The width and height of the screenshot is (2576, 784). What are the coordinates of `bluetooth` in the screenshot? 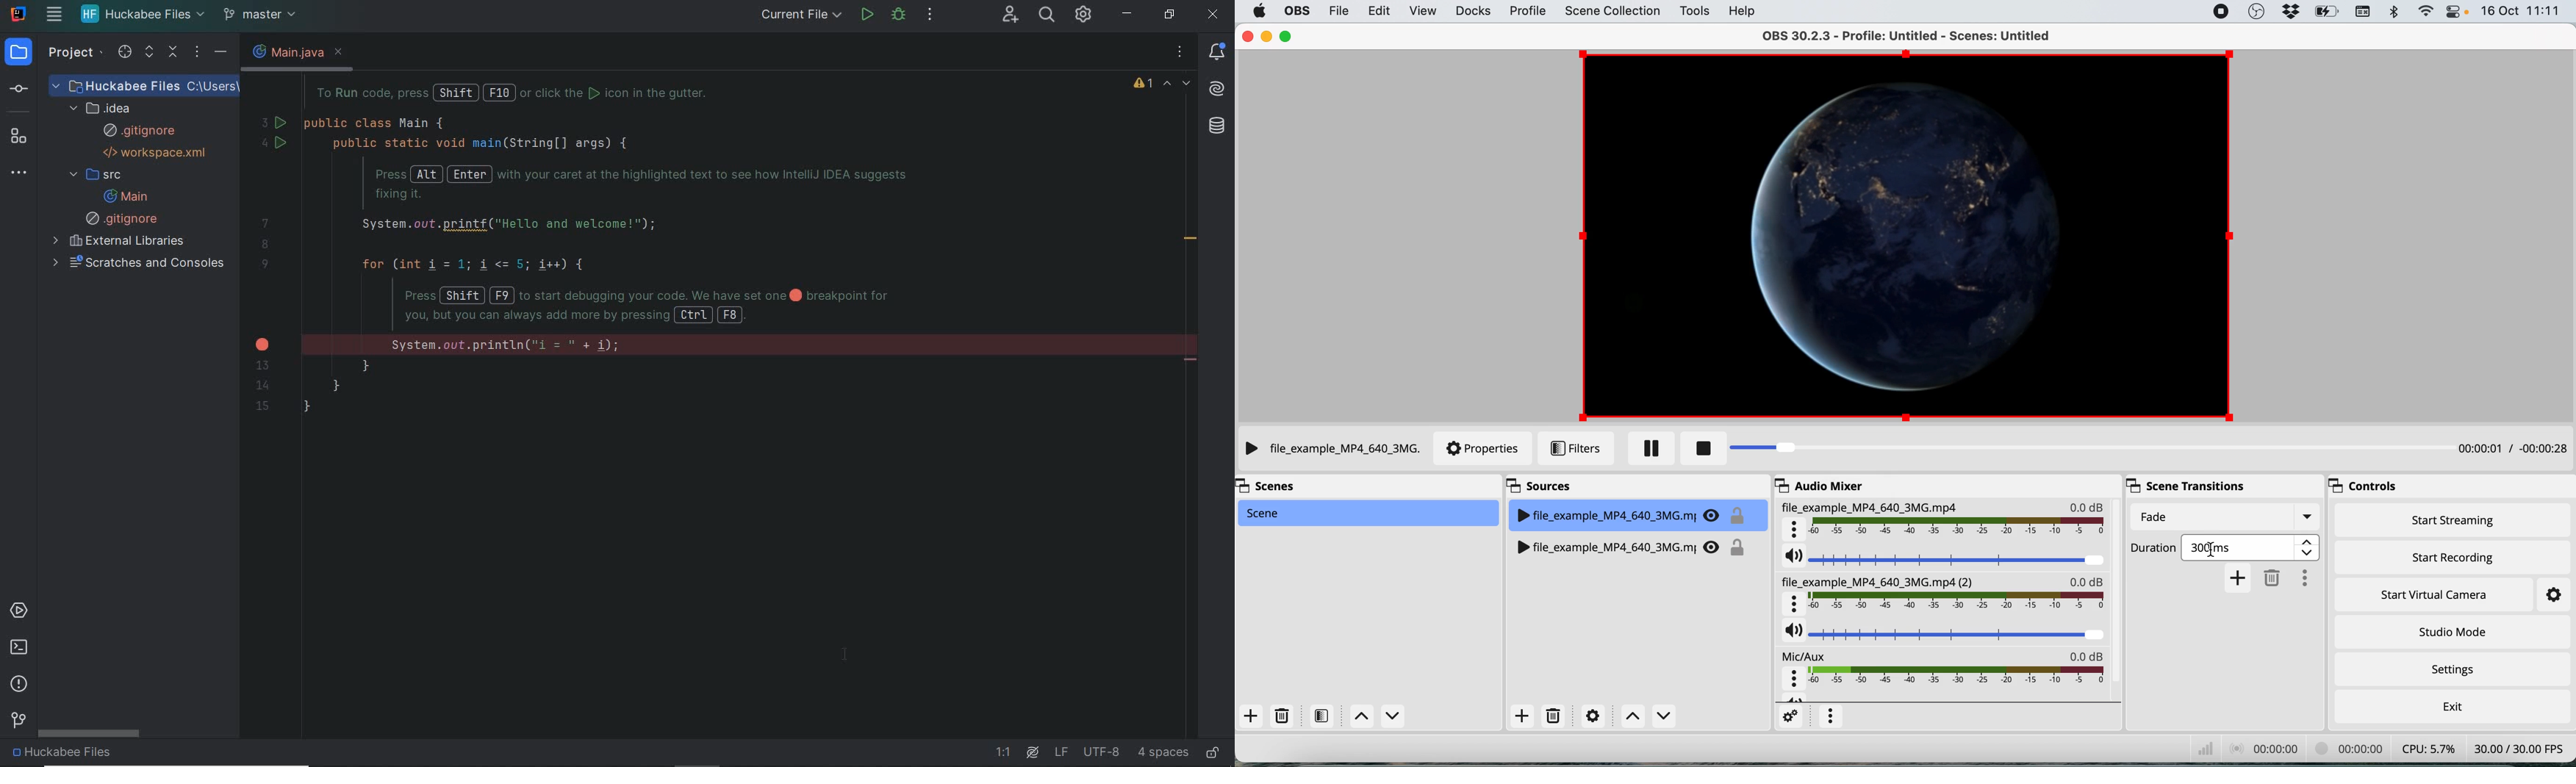 It's located at (2396, 15).